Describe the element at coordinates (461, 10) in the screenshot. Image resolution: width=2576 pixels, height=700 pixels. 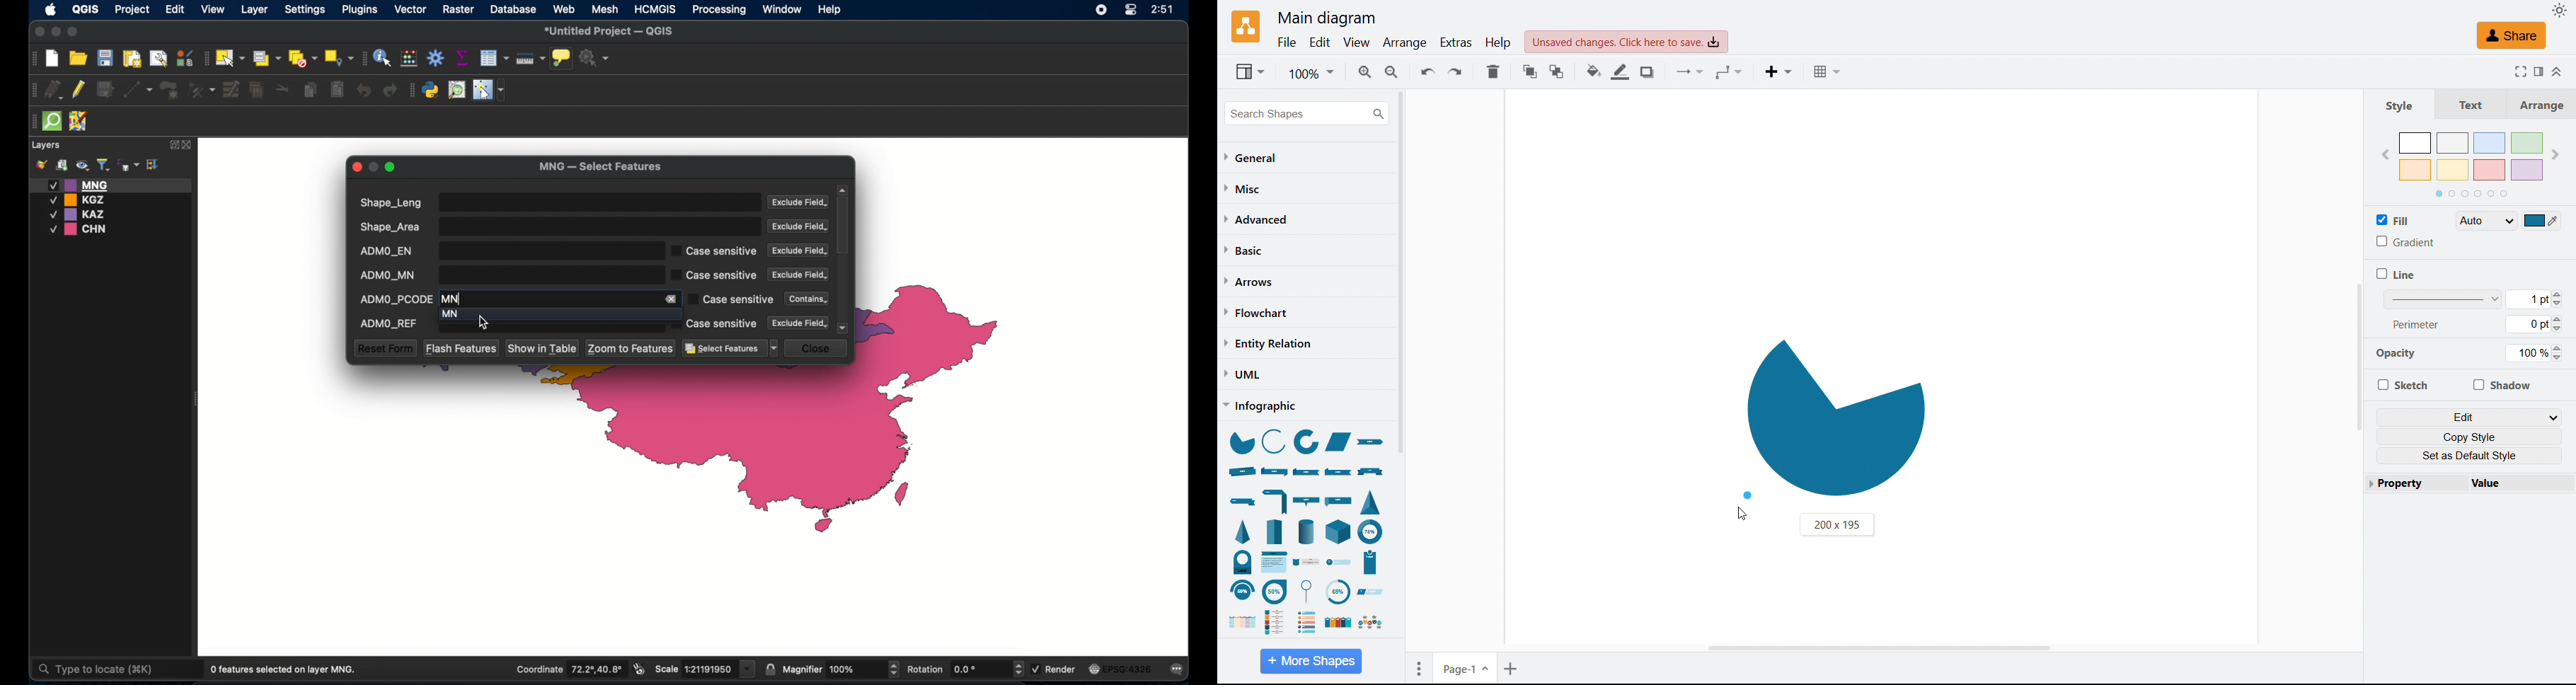
I see `raster` at that location.